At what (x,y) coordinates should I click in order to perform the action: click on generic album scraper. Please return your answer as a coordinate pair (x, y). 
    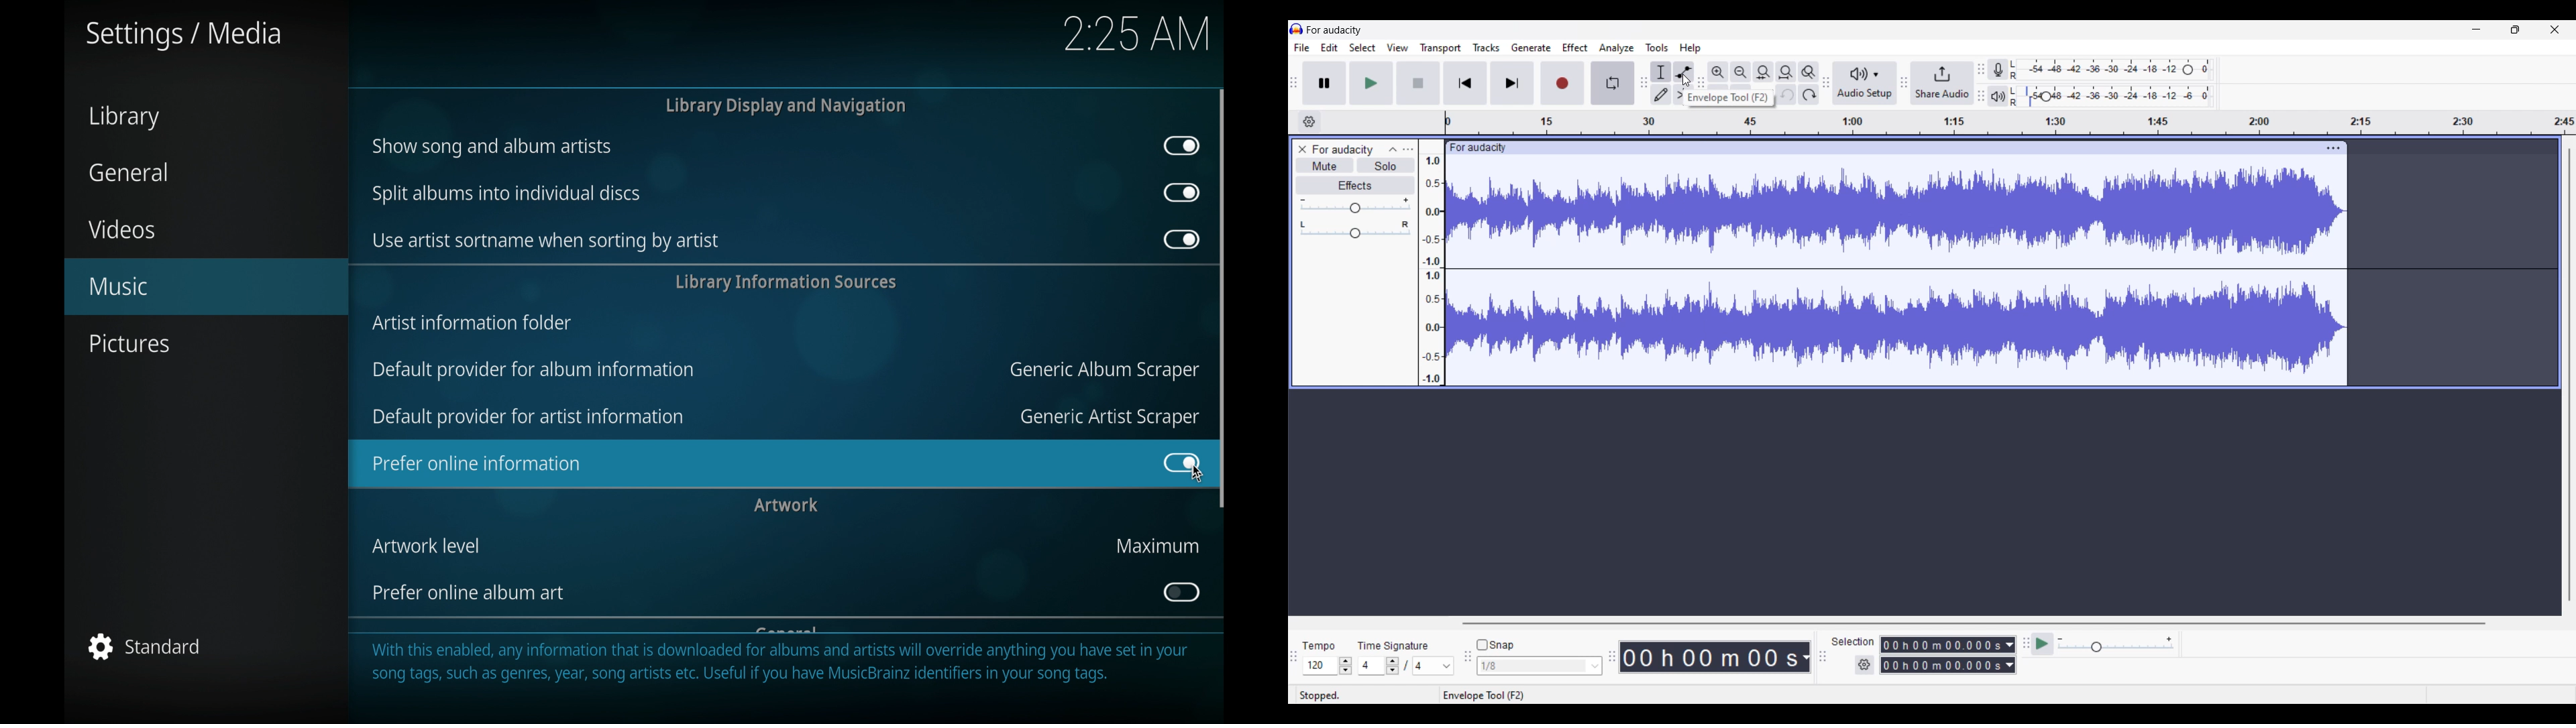
    Looking at the image, I should click on (1103, 371).